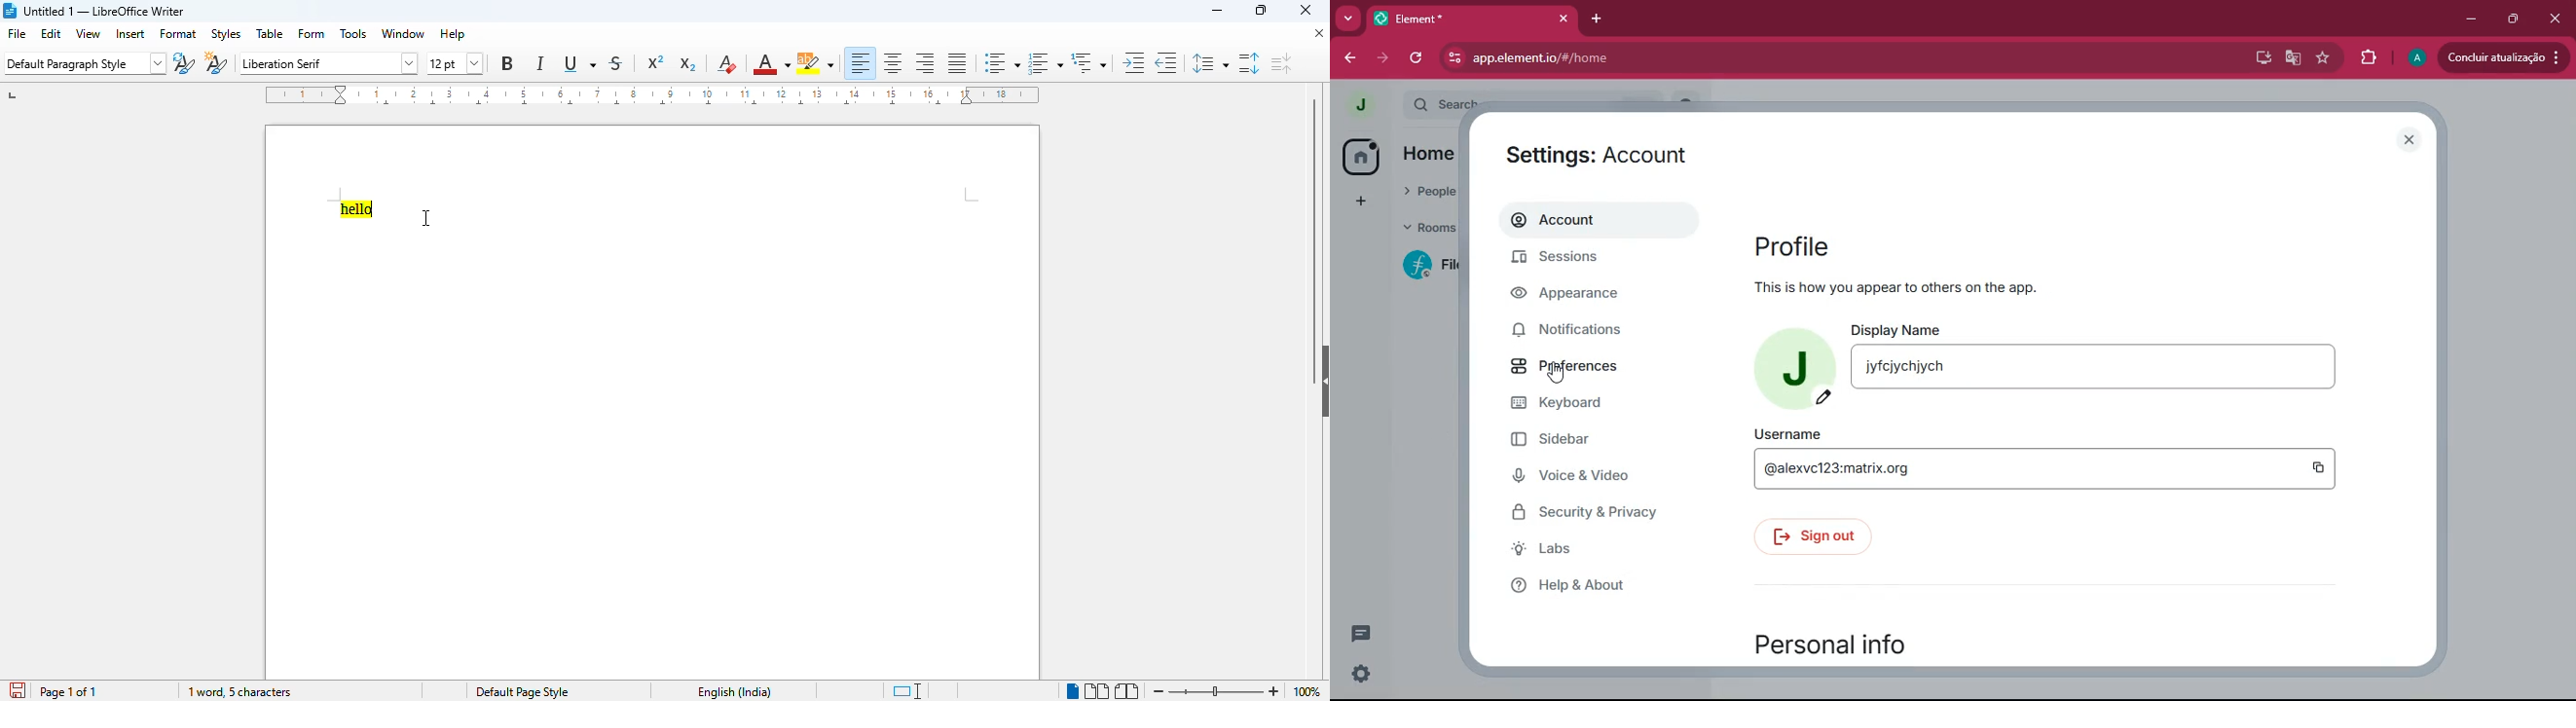 The height and width of the screenshot is (728, 2576). Describe the element at coordinates (1595, 513) in the screenshot. I see `security & privacy` at that location.